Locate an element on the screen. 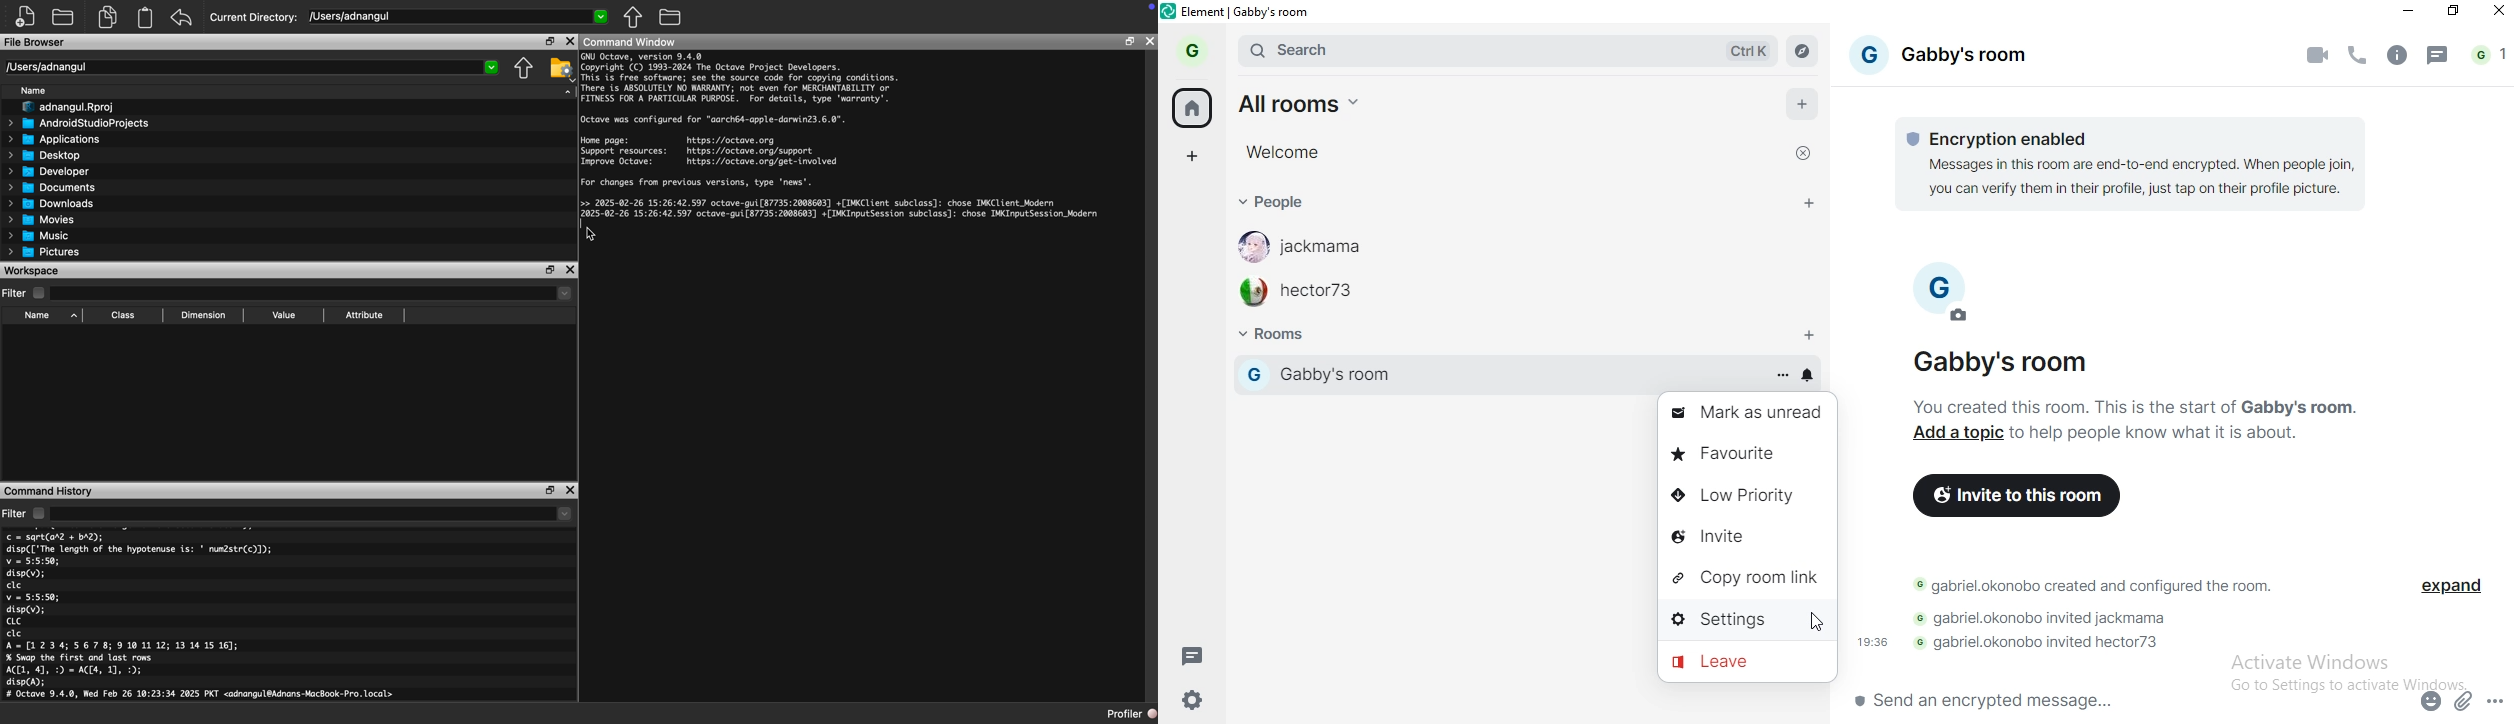  search bar is located at coordinates (1426, 47).